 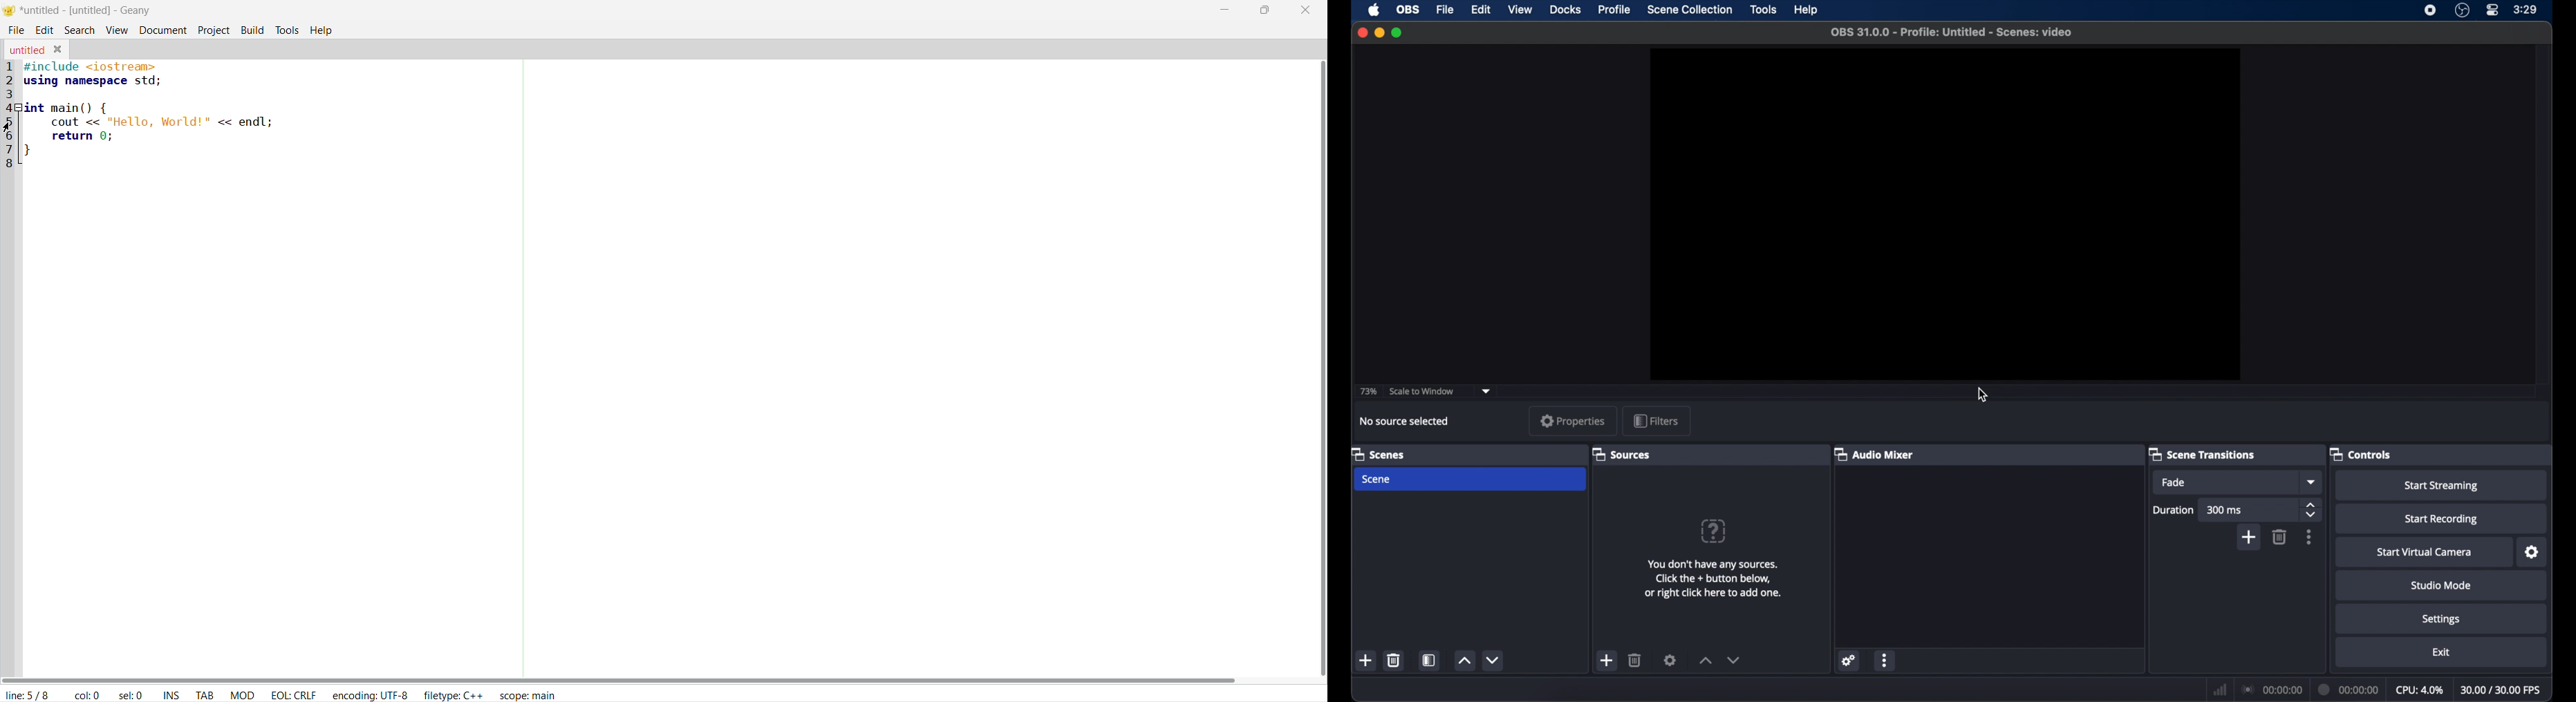 What do you see at coordinates (2311, 482) in the screenshot?
I see `dropdown menu` at bounding box center [2311, 482].